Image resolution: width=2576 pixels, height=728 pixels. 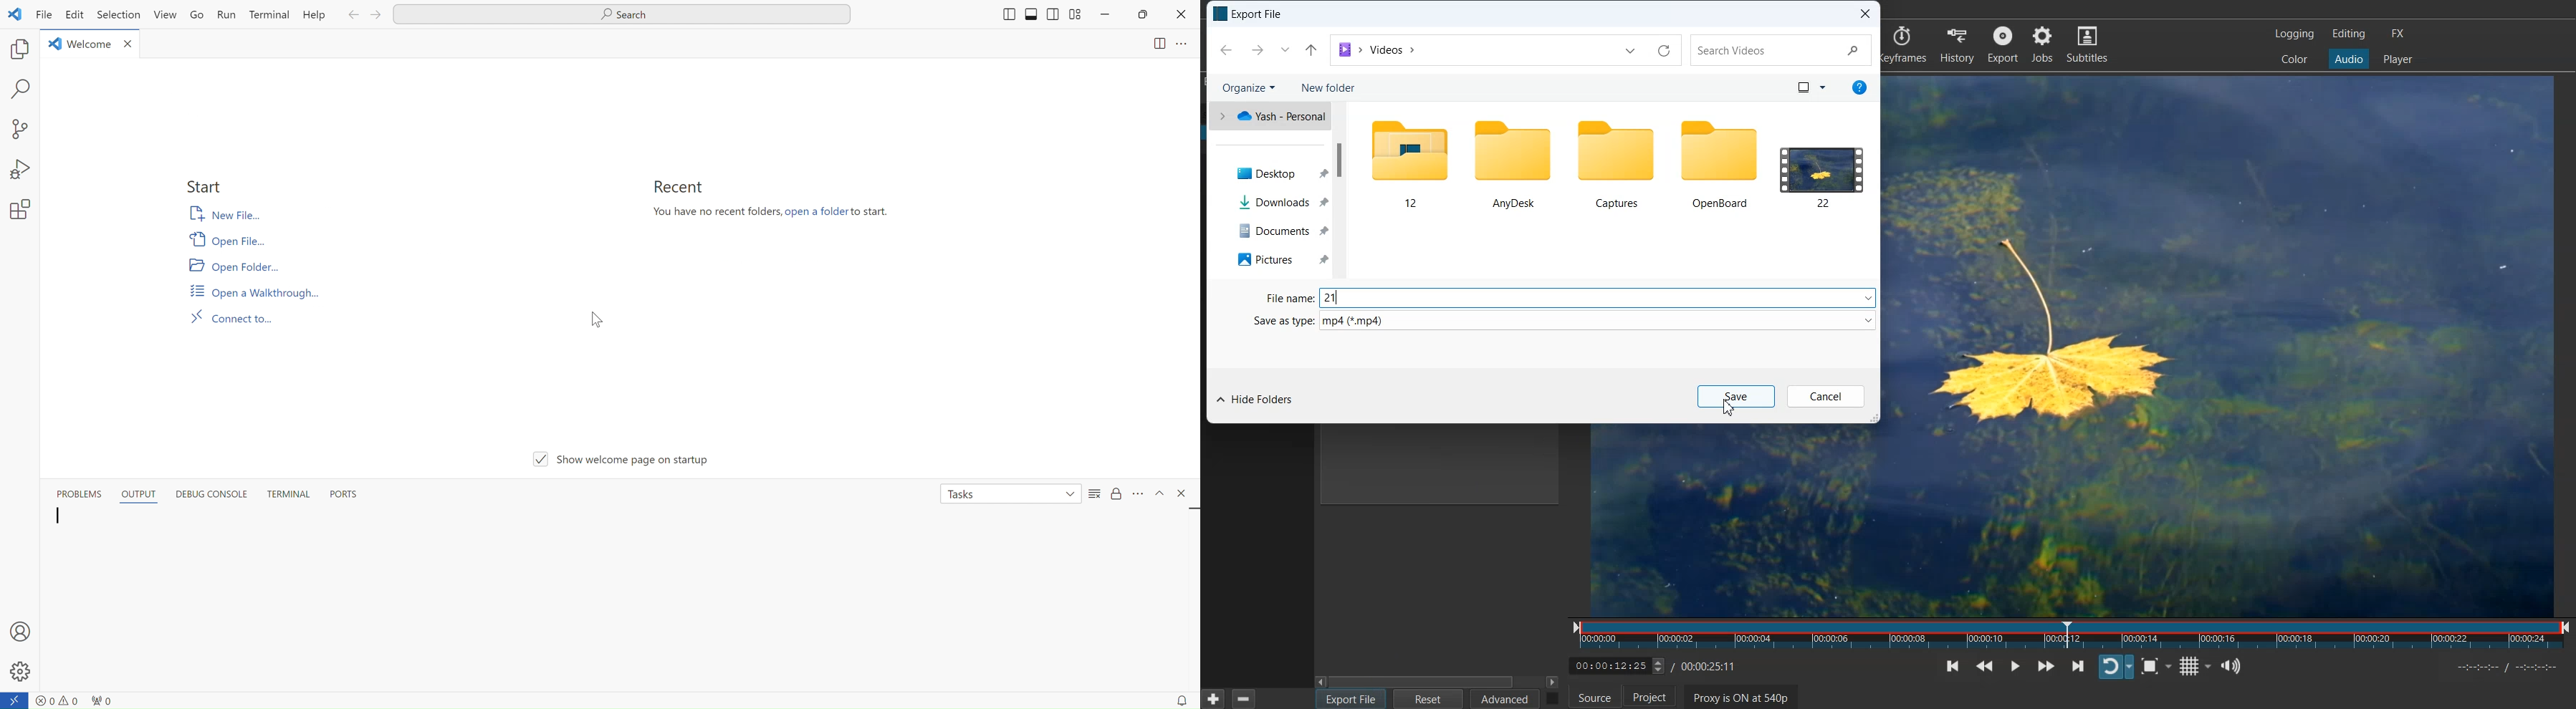 What do you see at coordinates (1312, 50) in the screenshot?
I see `share` at bounding box center [1312, 50].